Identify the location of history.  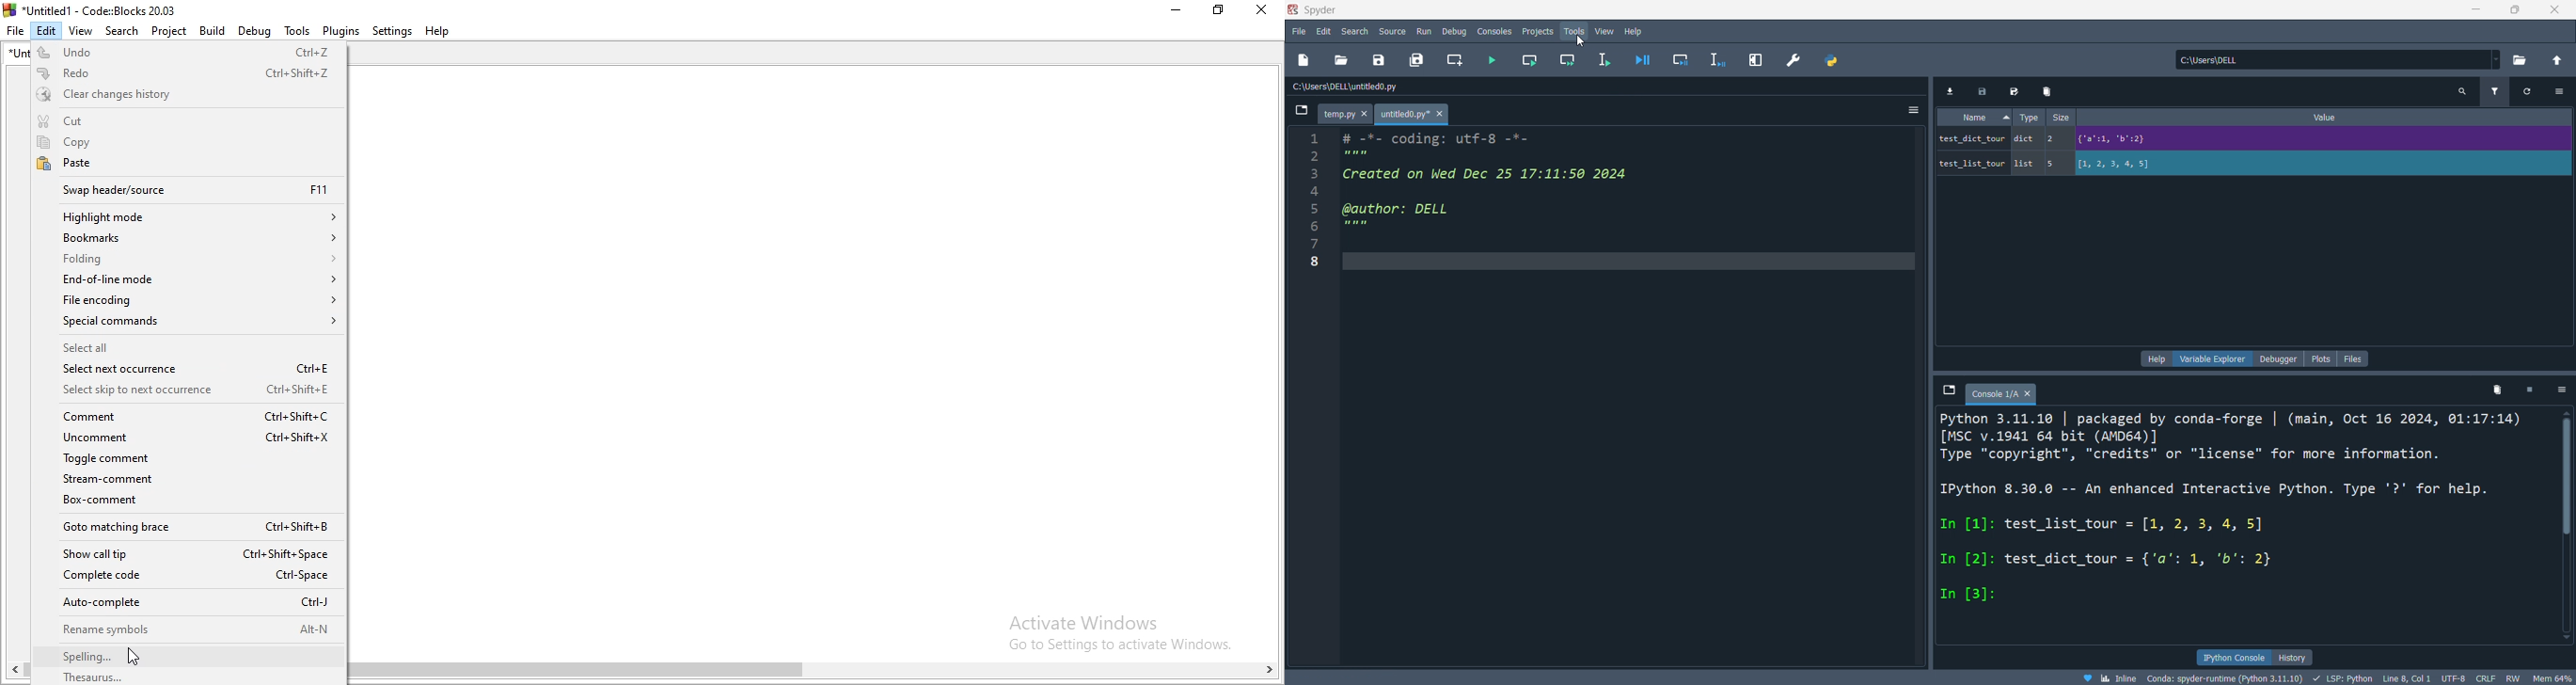
(2297, 657).